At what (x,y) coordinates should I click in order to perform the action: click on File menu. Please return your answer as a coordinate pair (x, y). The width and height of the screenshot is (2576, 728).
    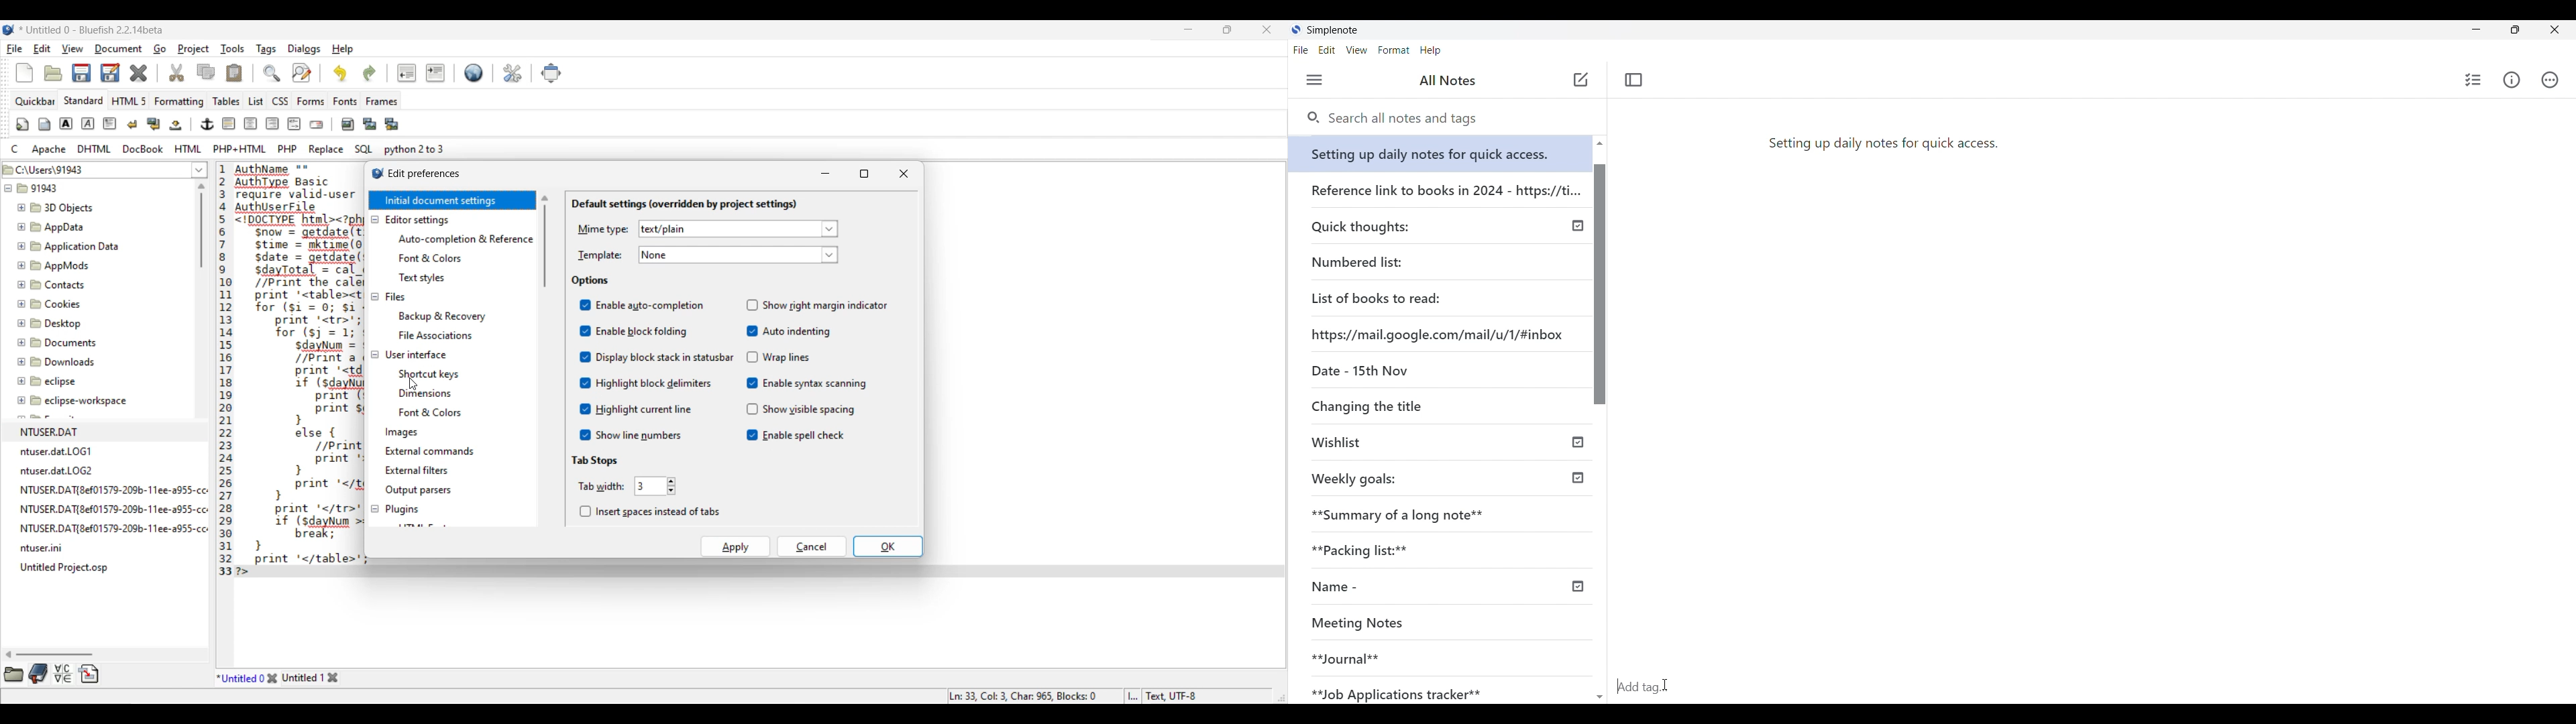
    Looking at the image, I should click on (1301, 50).